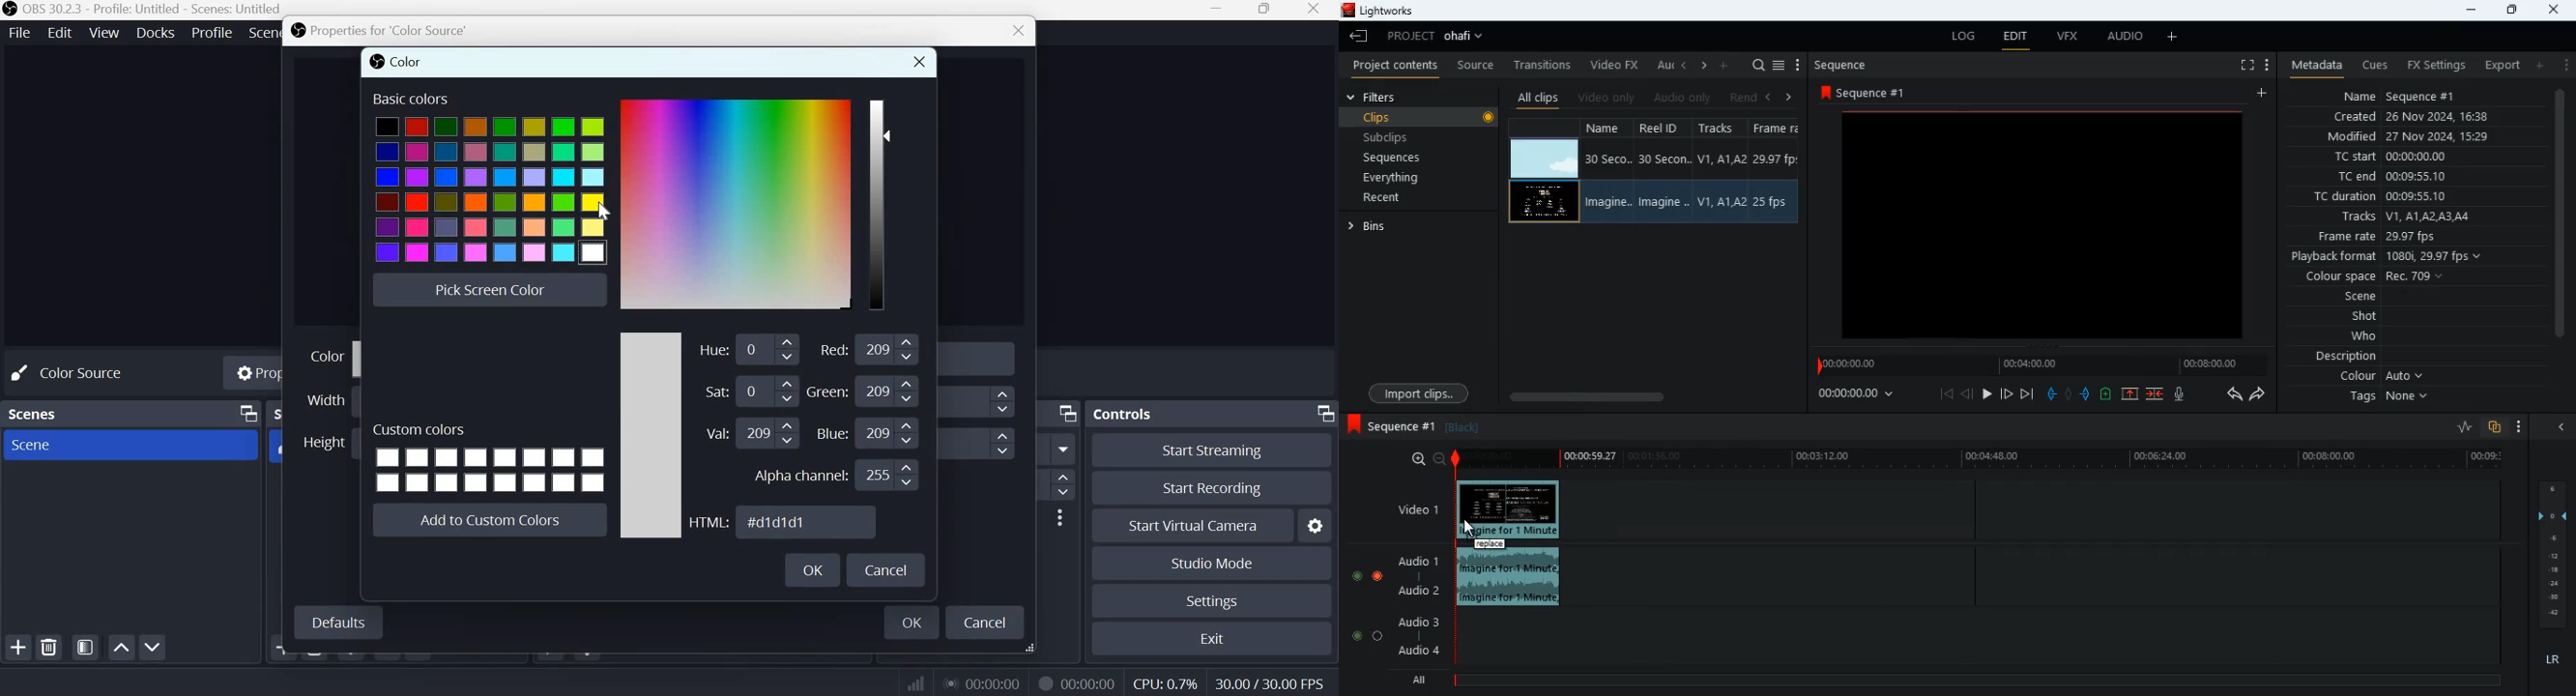 The image size is (2576, 700). Describe the element at coordinates (827, 393) in the screenshot. I see `Green: 209` at that location.